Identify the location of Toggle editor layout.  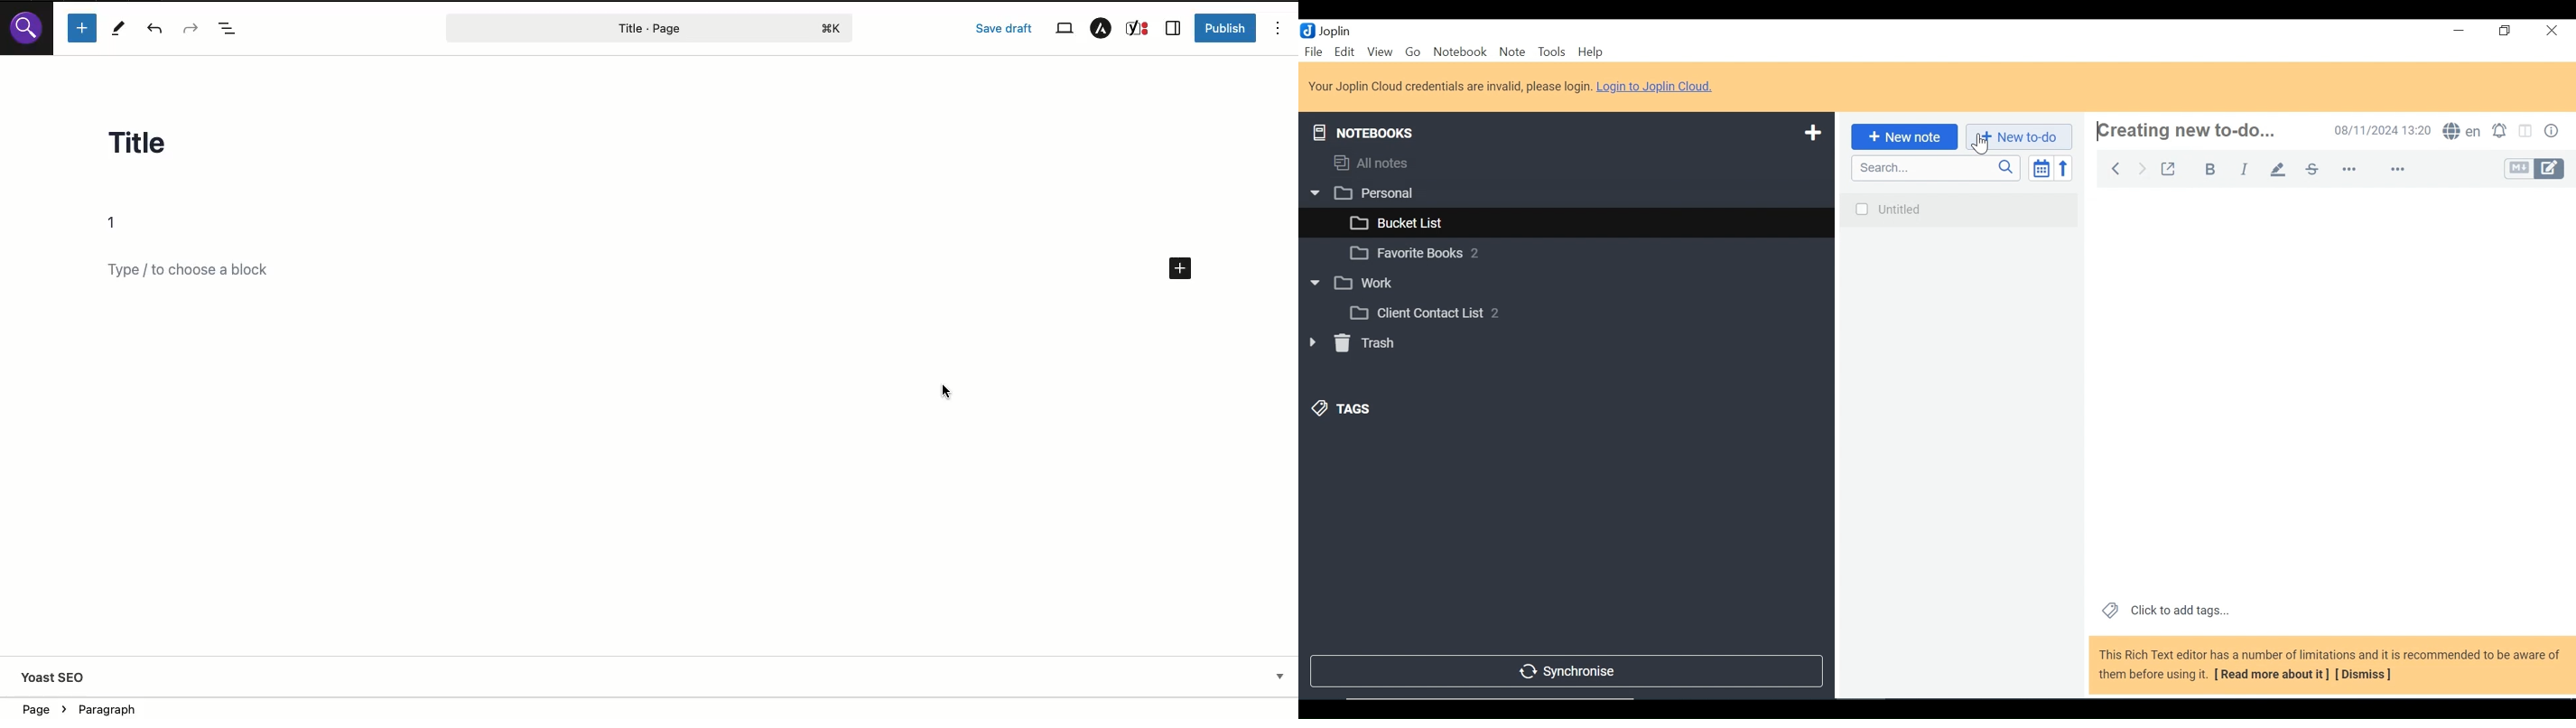
(2527, 131).